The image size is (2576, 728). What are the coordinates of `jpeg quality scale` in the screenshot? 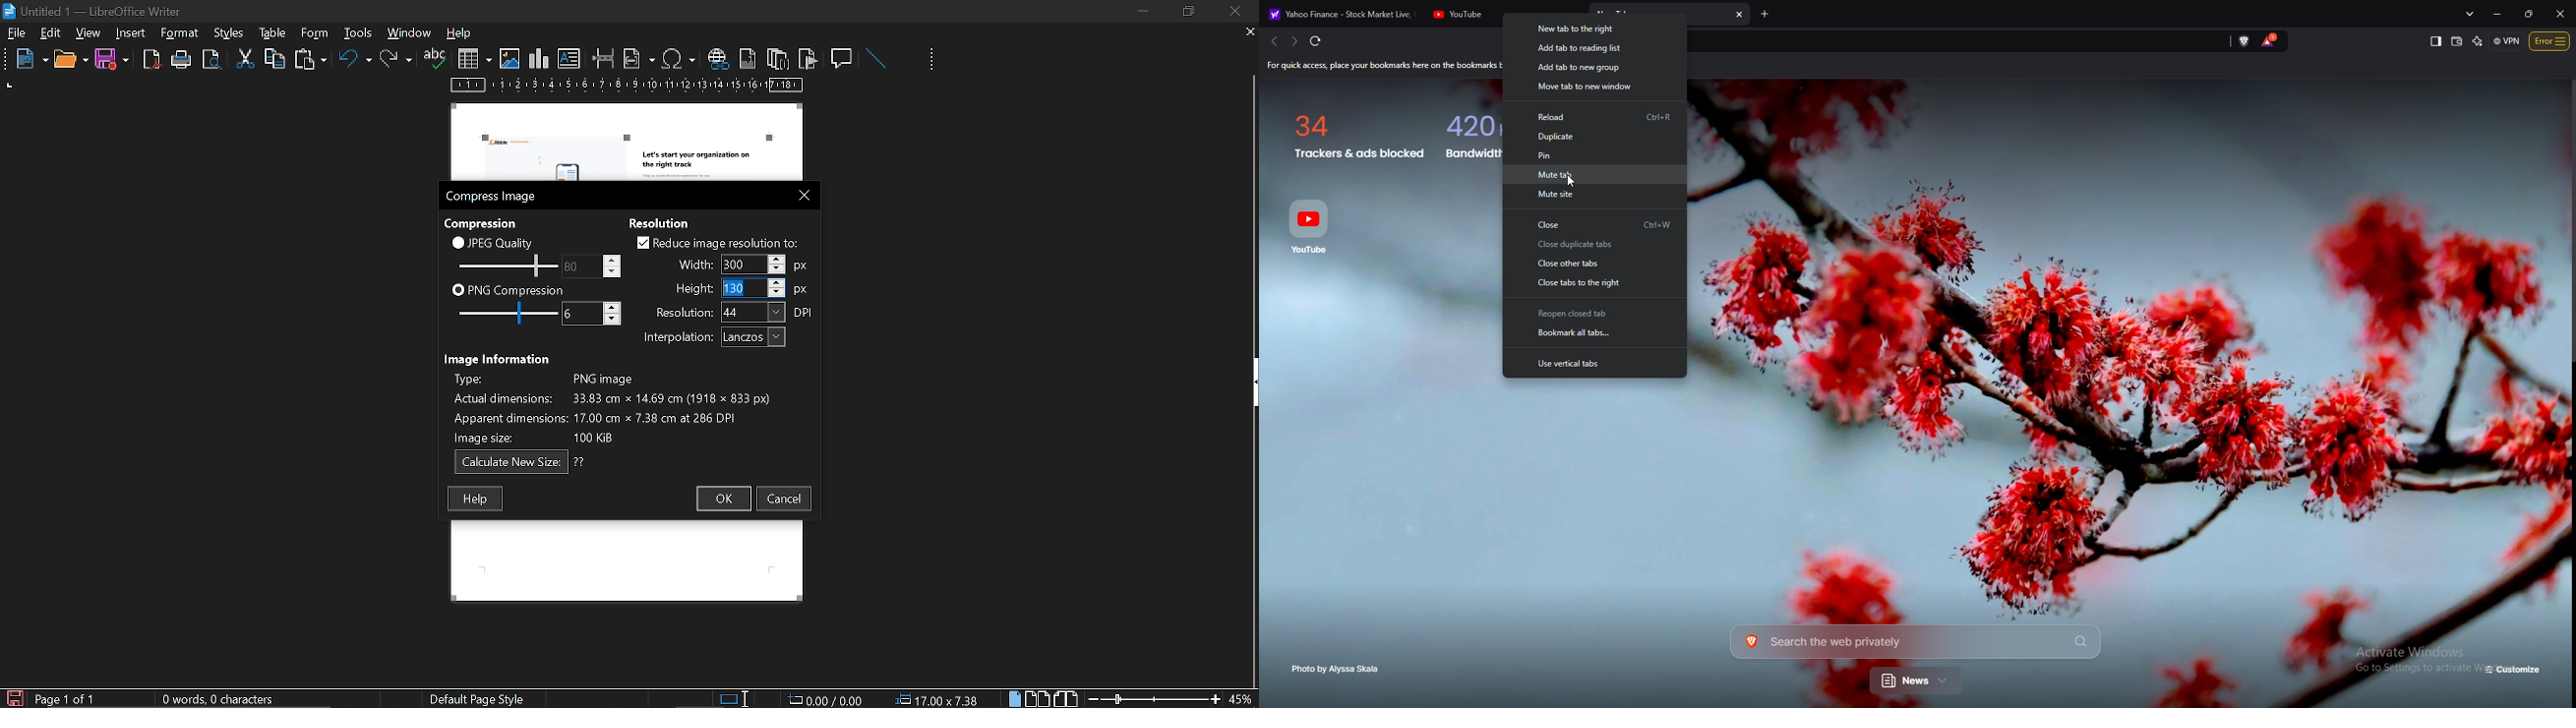 It's located at (505, 265).